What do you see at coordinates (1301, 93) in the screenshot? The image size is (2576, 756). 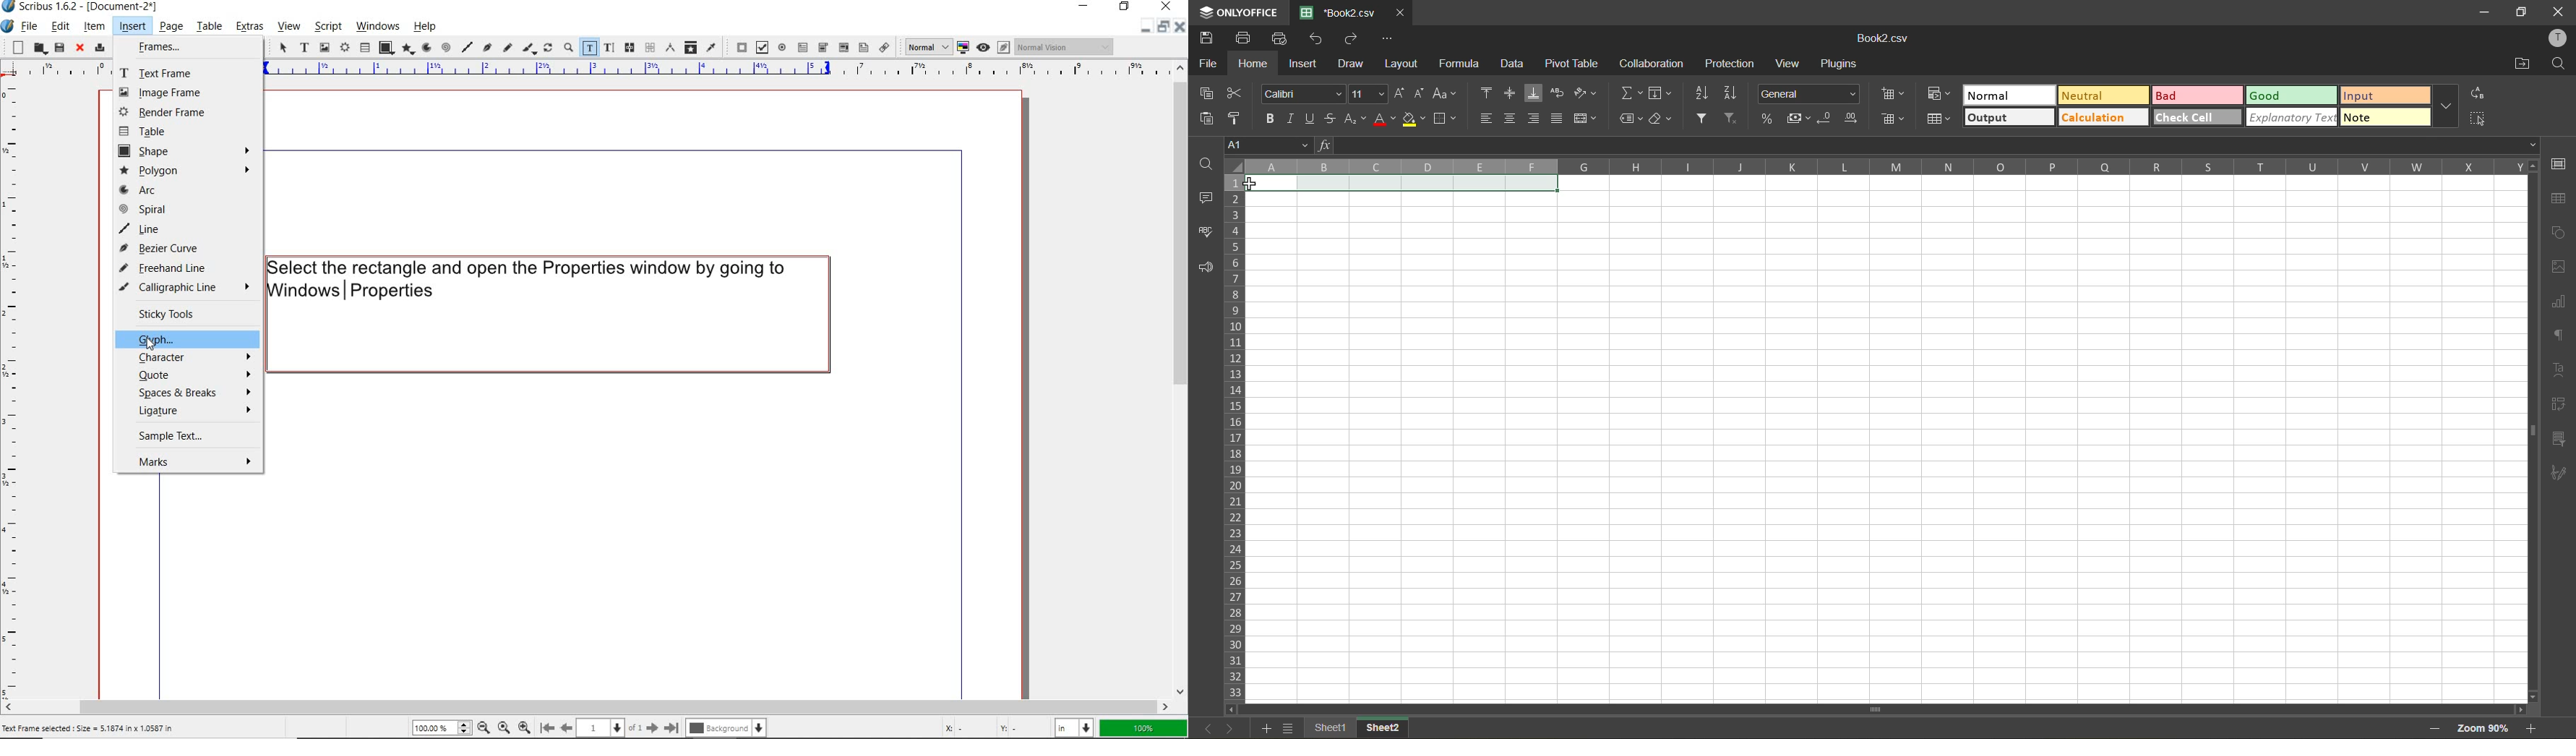 I see `font style` at bounding box center [1301, 93].